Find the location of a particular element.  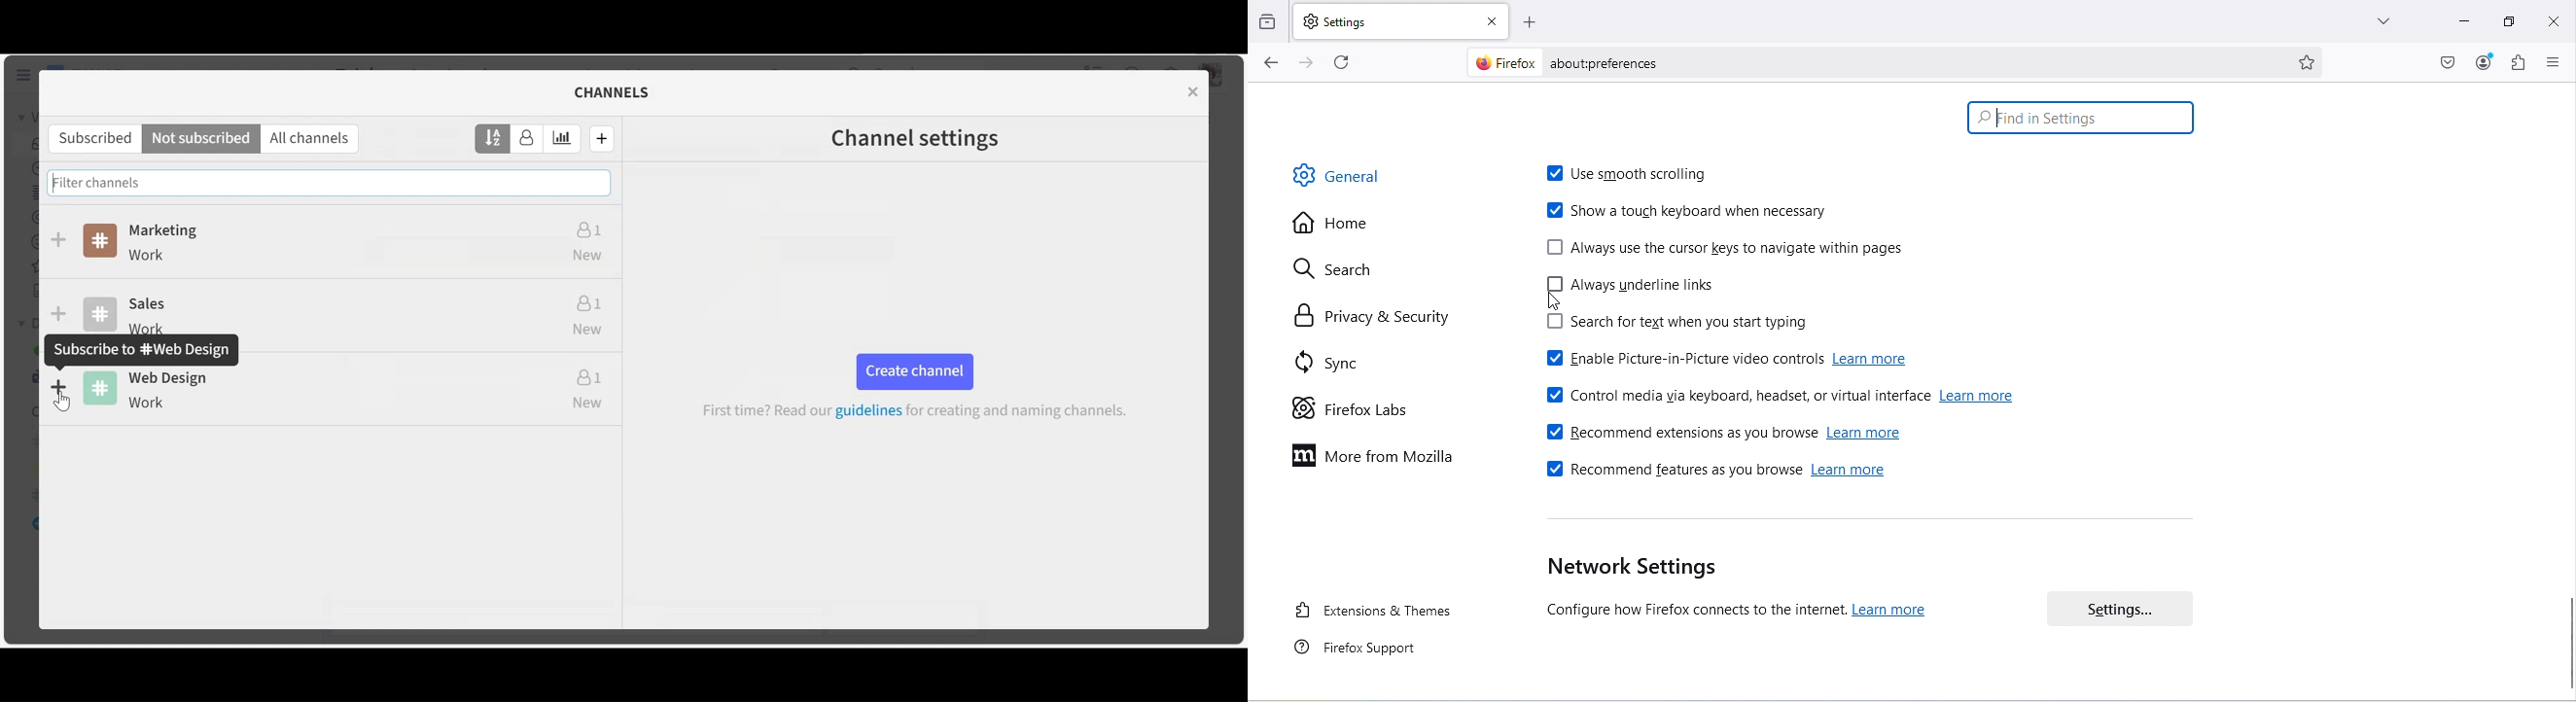

Sync is located at coordinates (1325, 357).